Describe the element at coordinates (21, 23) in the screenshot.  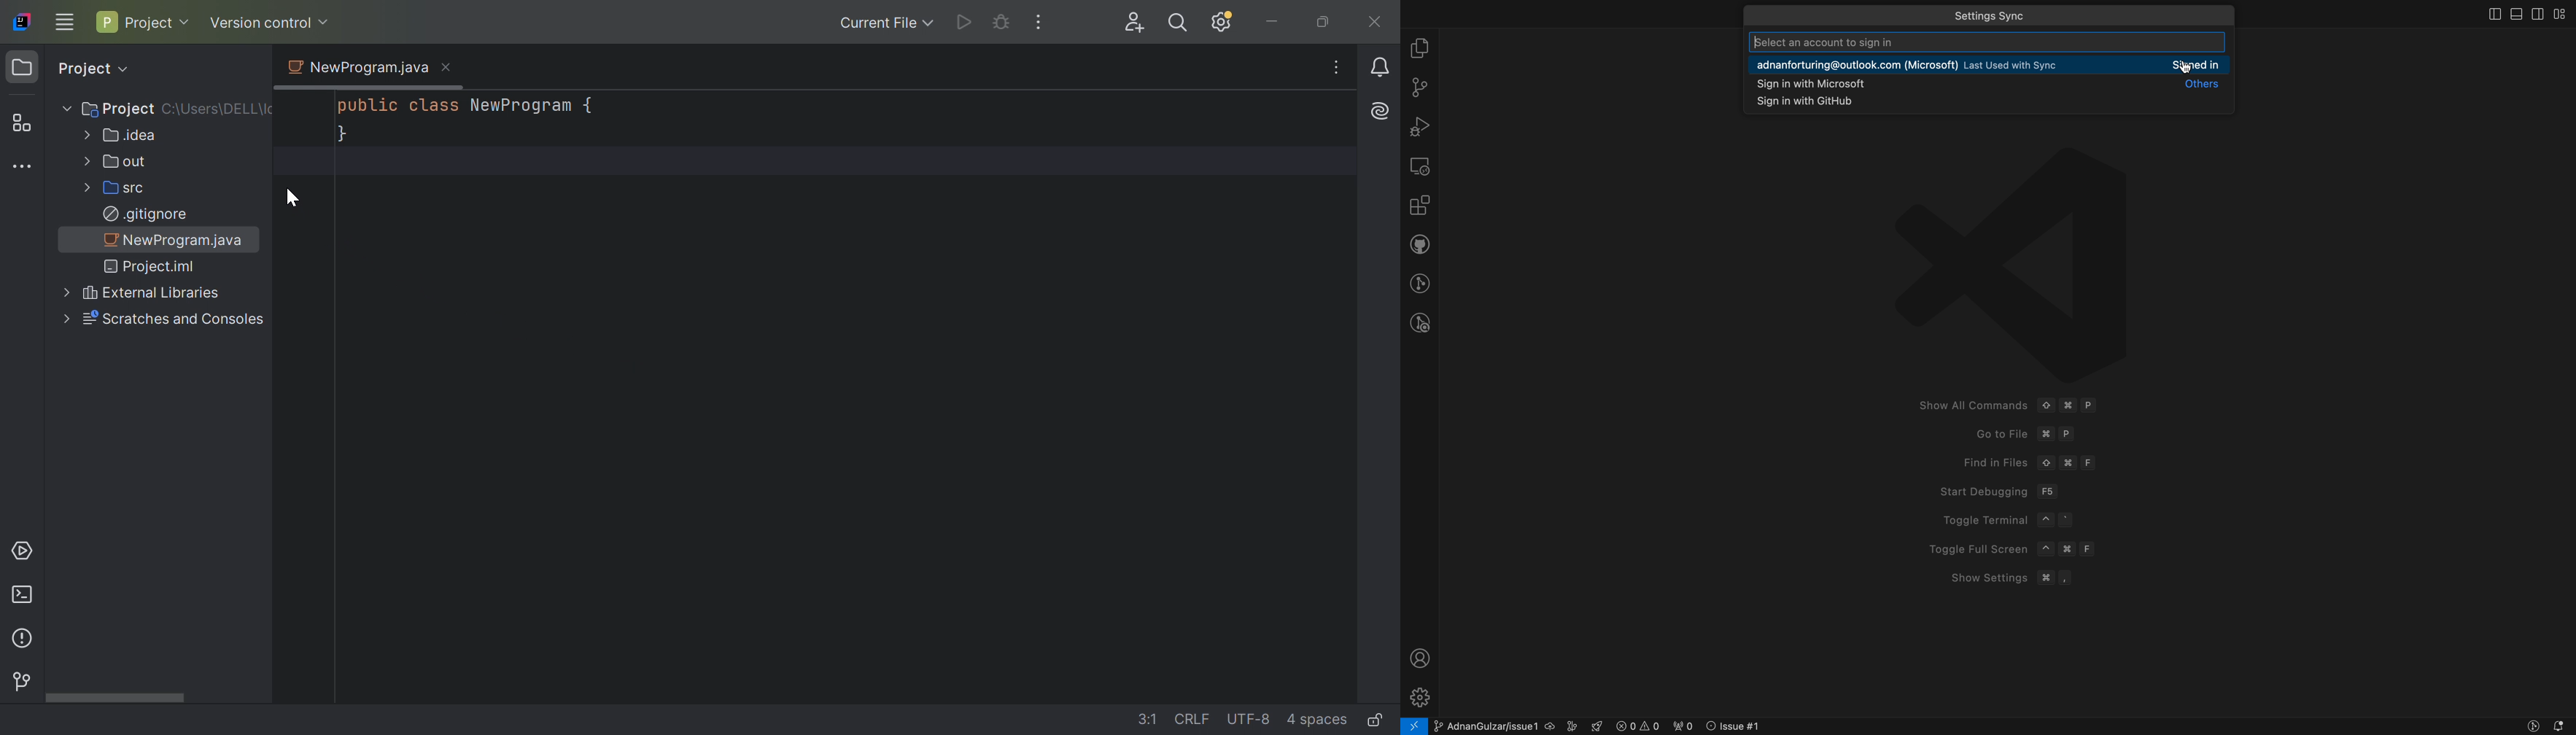
I see `PyCharm icon` at that location.